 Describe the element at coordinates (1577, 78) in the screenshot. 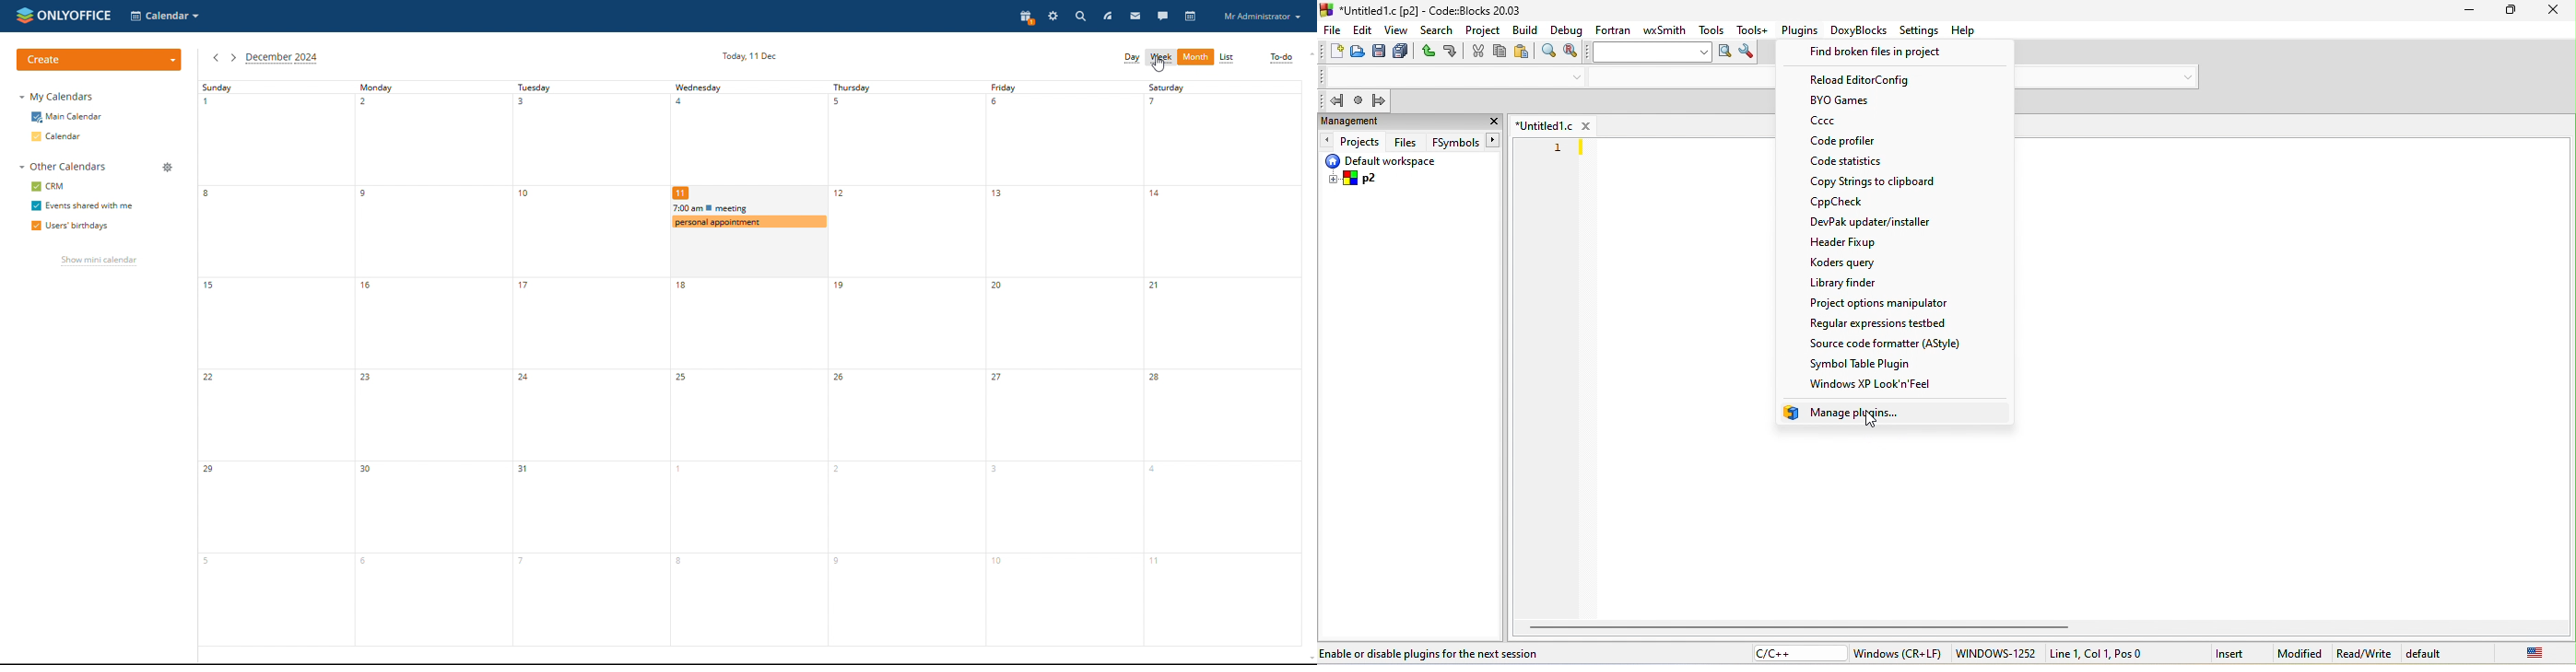

I see `drop down` at that location.